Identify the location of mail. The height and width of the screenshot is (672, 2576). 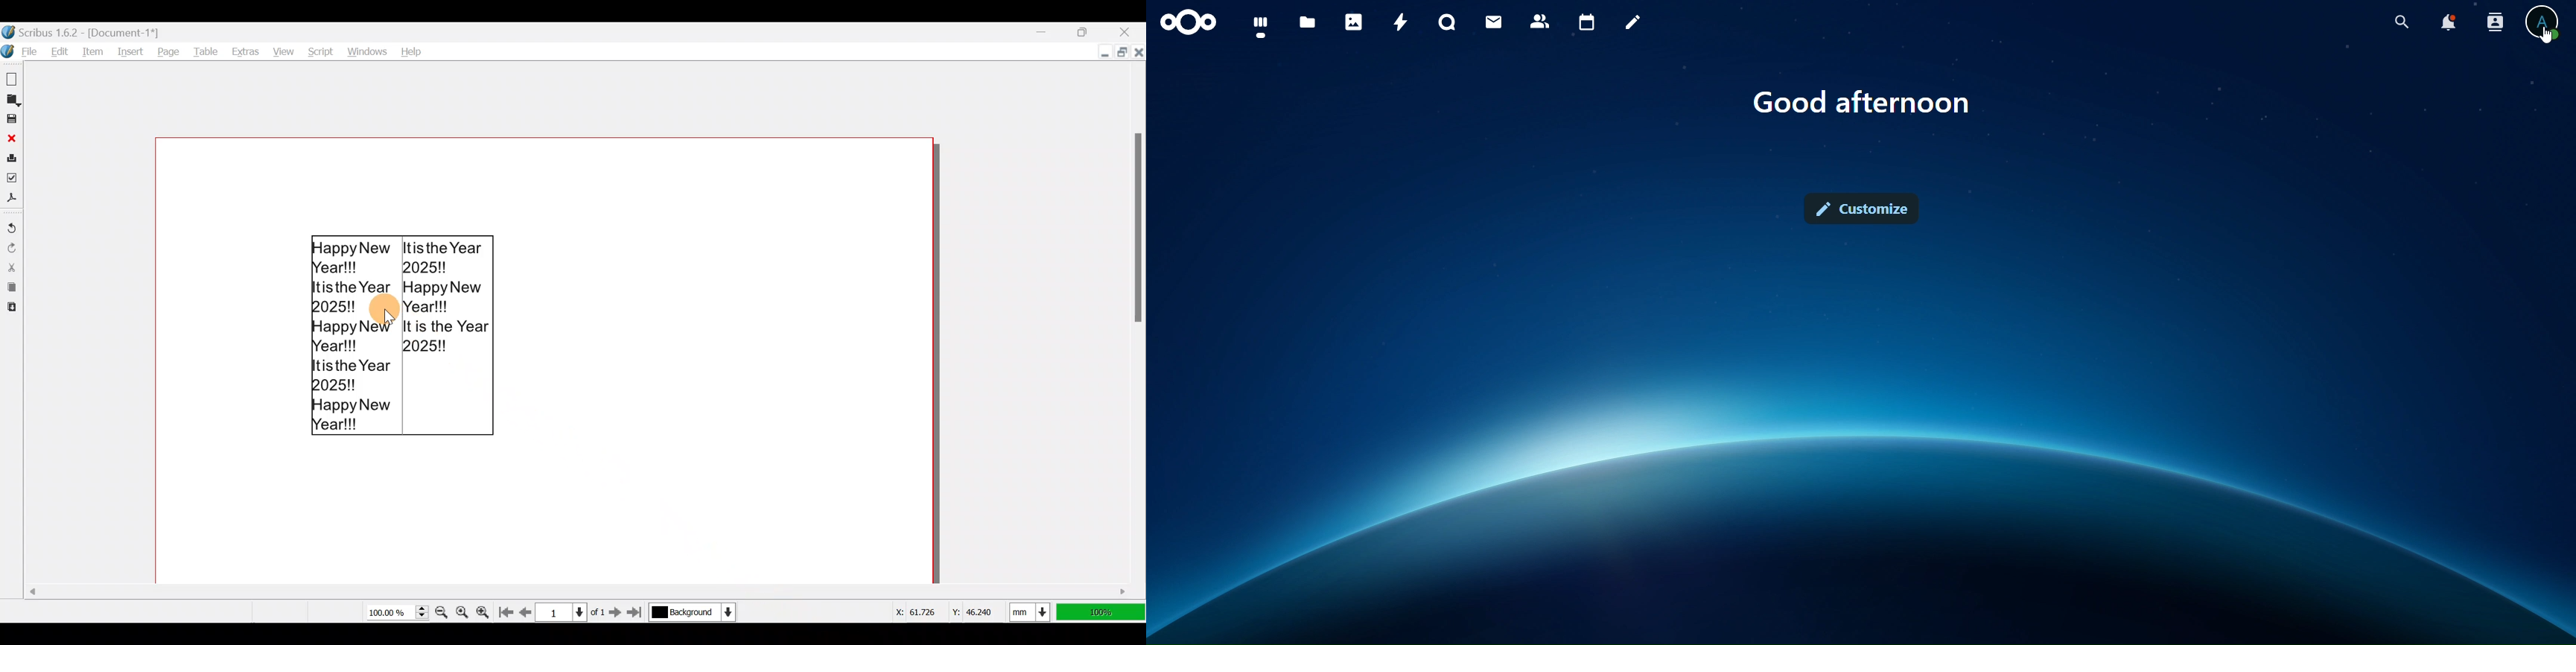
(1495, 21).